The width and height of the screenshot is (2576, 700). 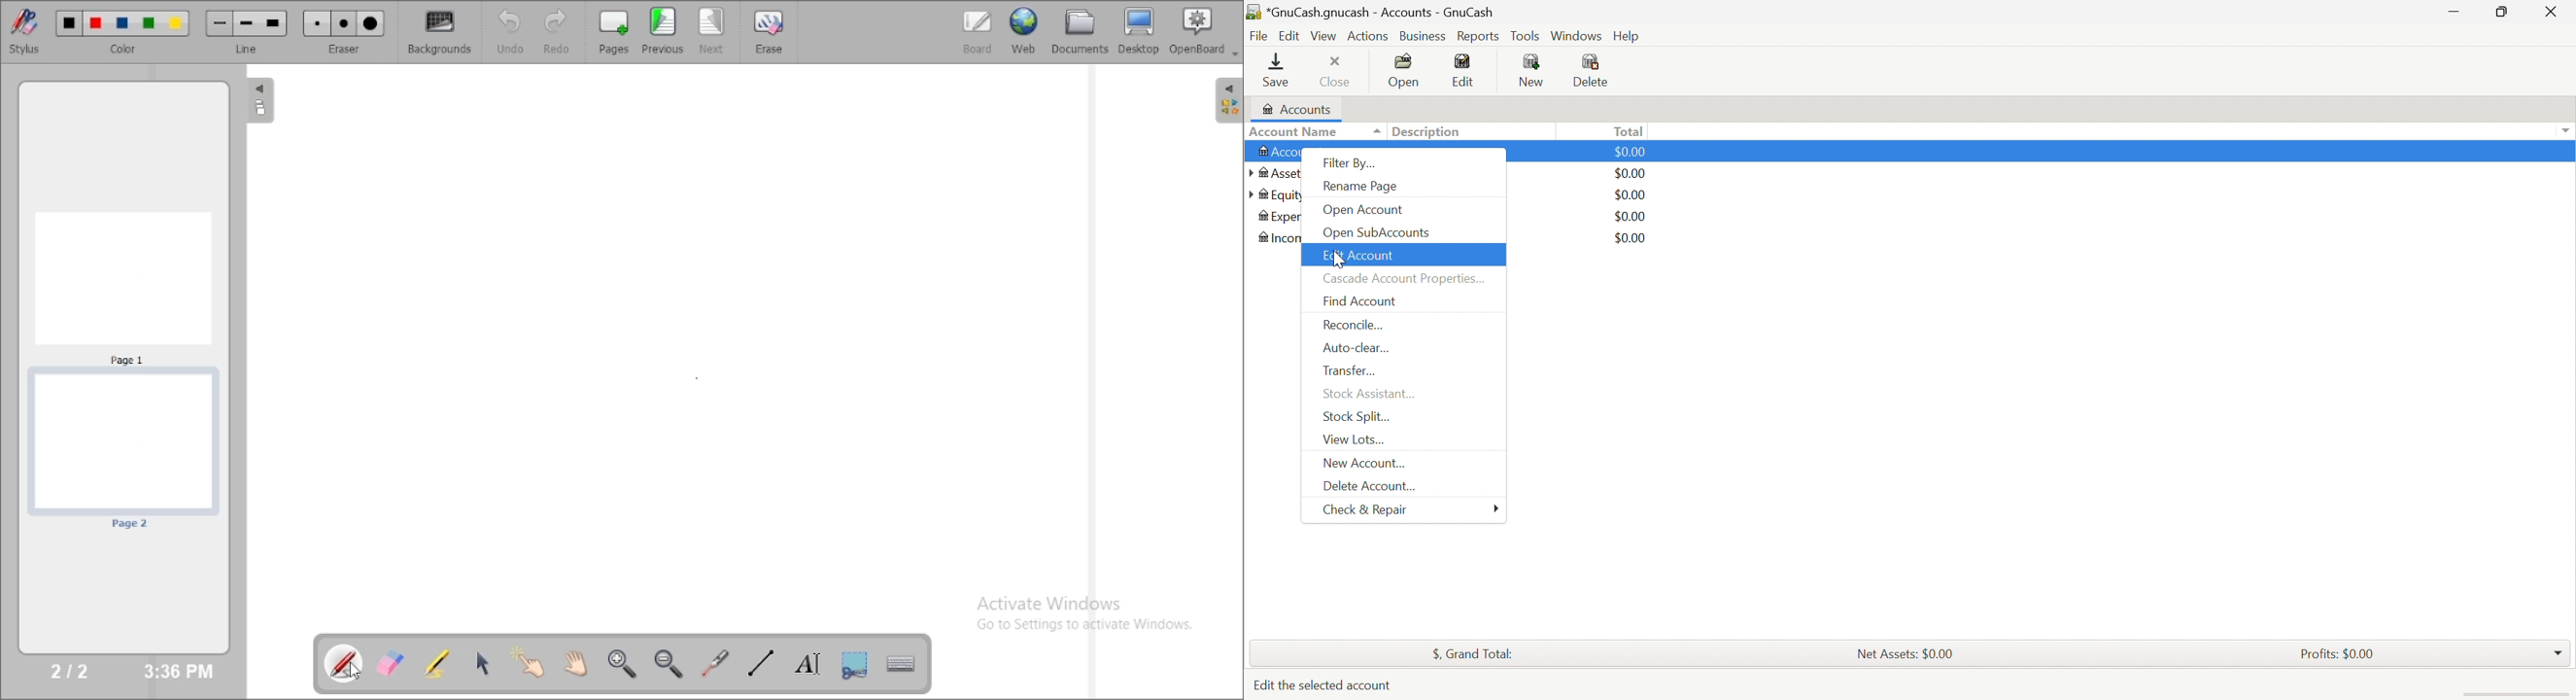 I want to click on Drop down, so click(x=2566, y=129).